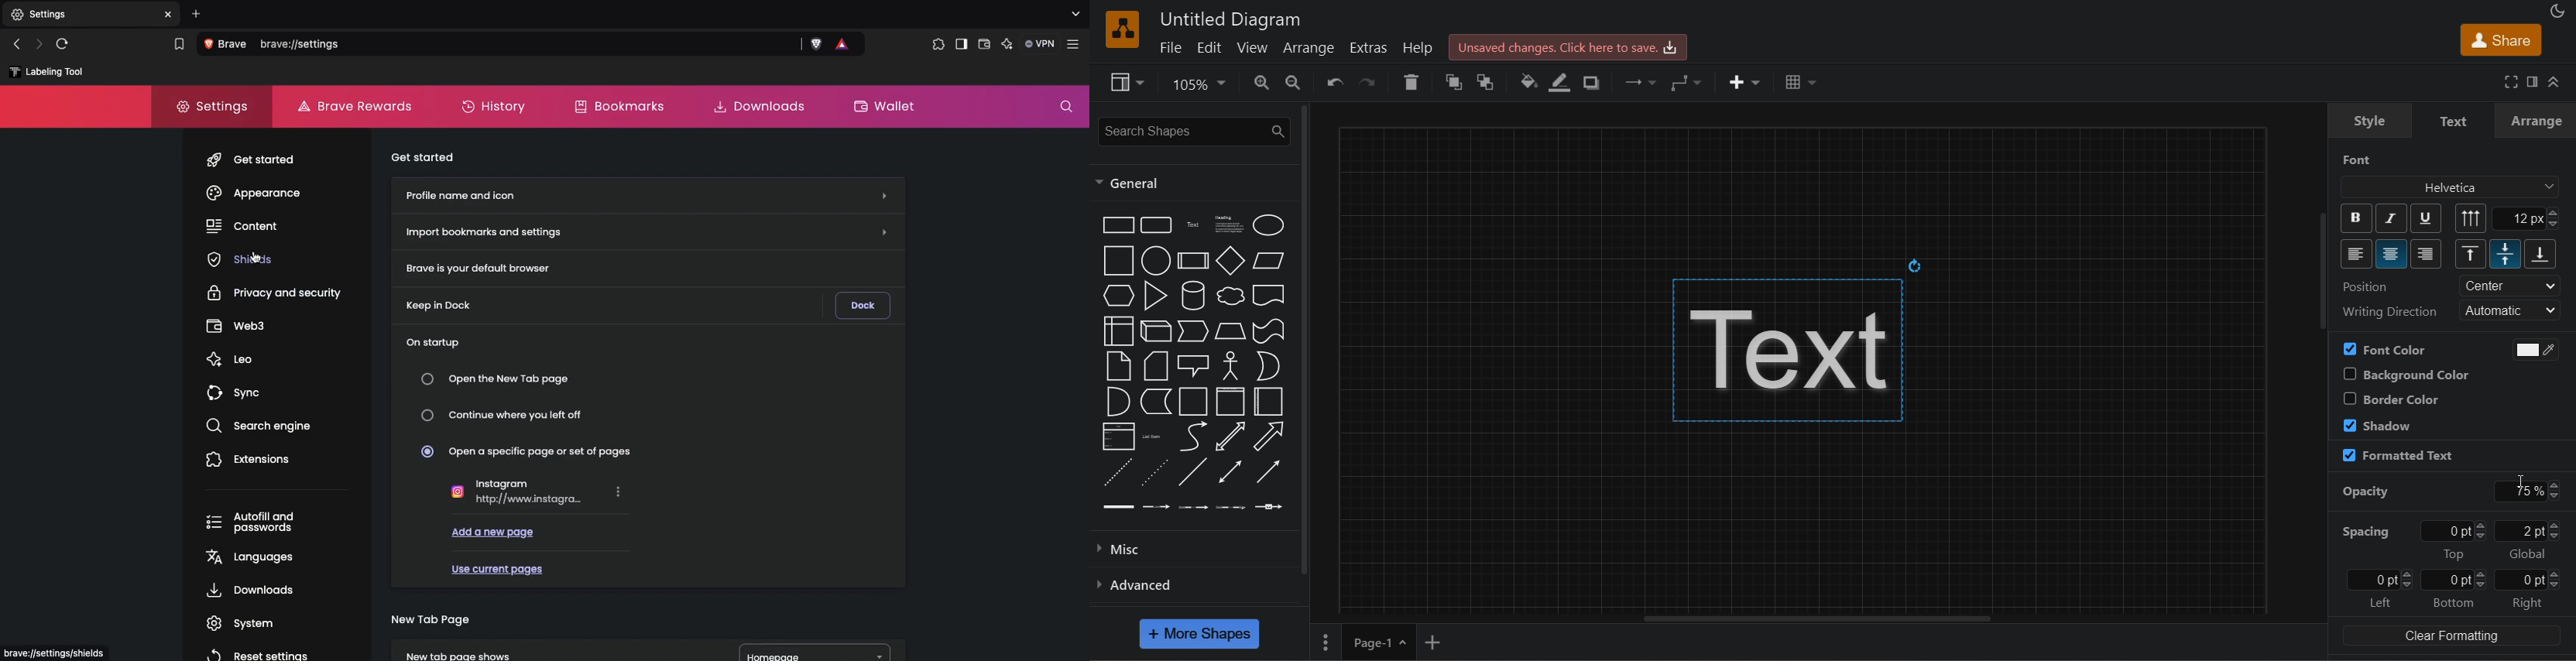 Image resolution: width=2576 pixels, height=672 pixels. Describe the element at coordinates (1116, 507) in the screenshot. I see `link` at that location.